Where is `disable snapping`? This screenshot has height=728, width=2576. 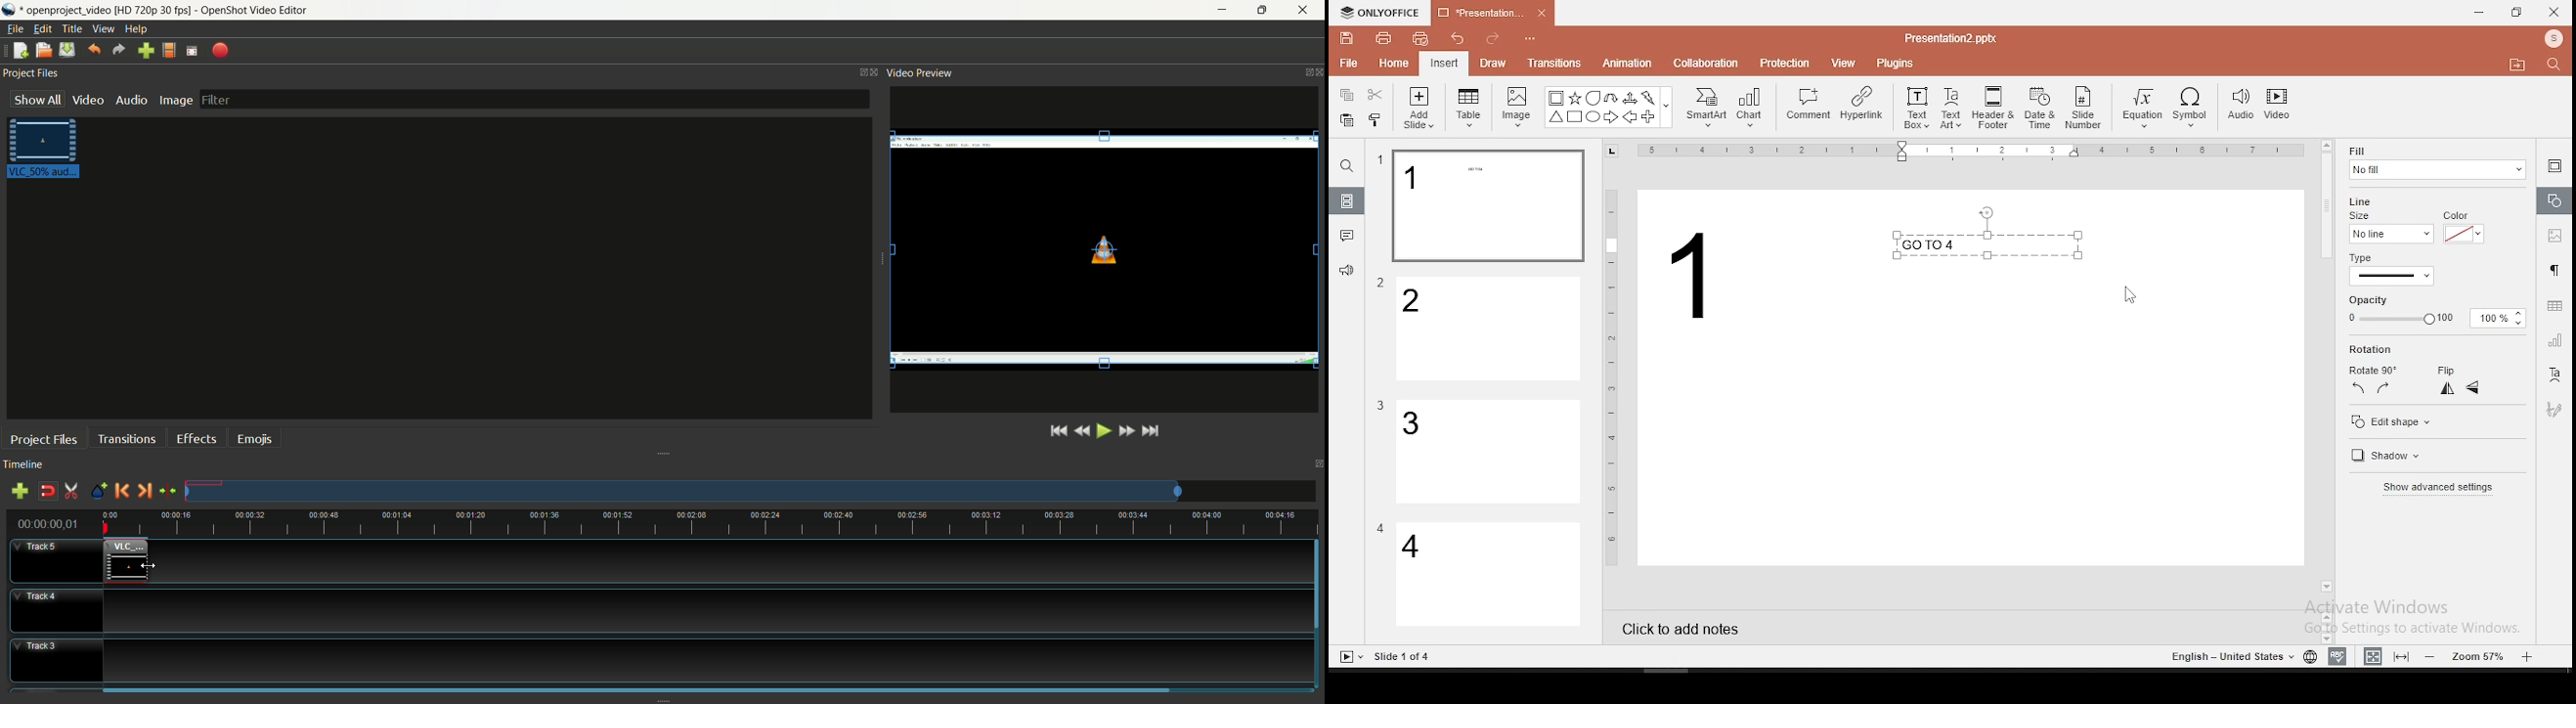
disable snapping is located at coordinates (48, 492).